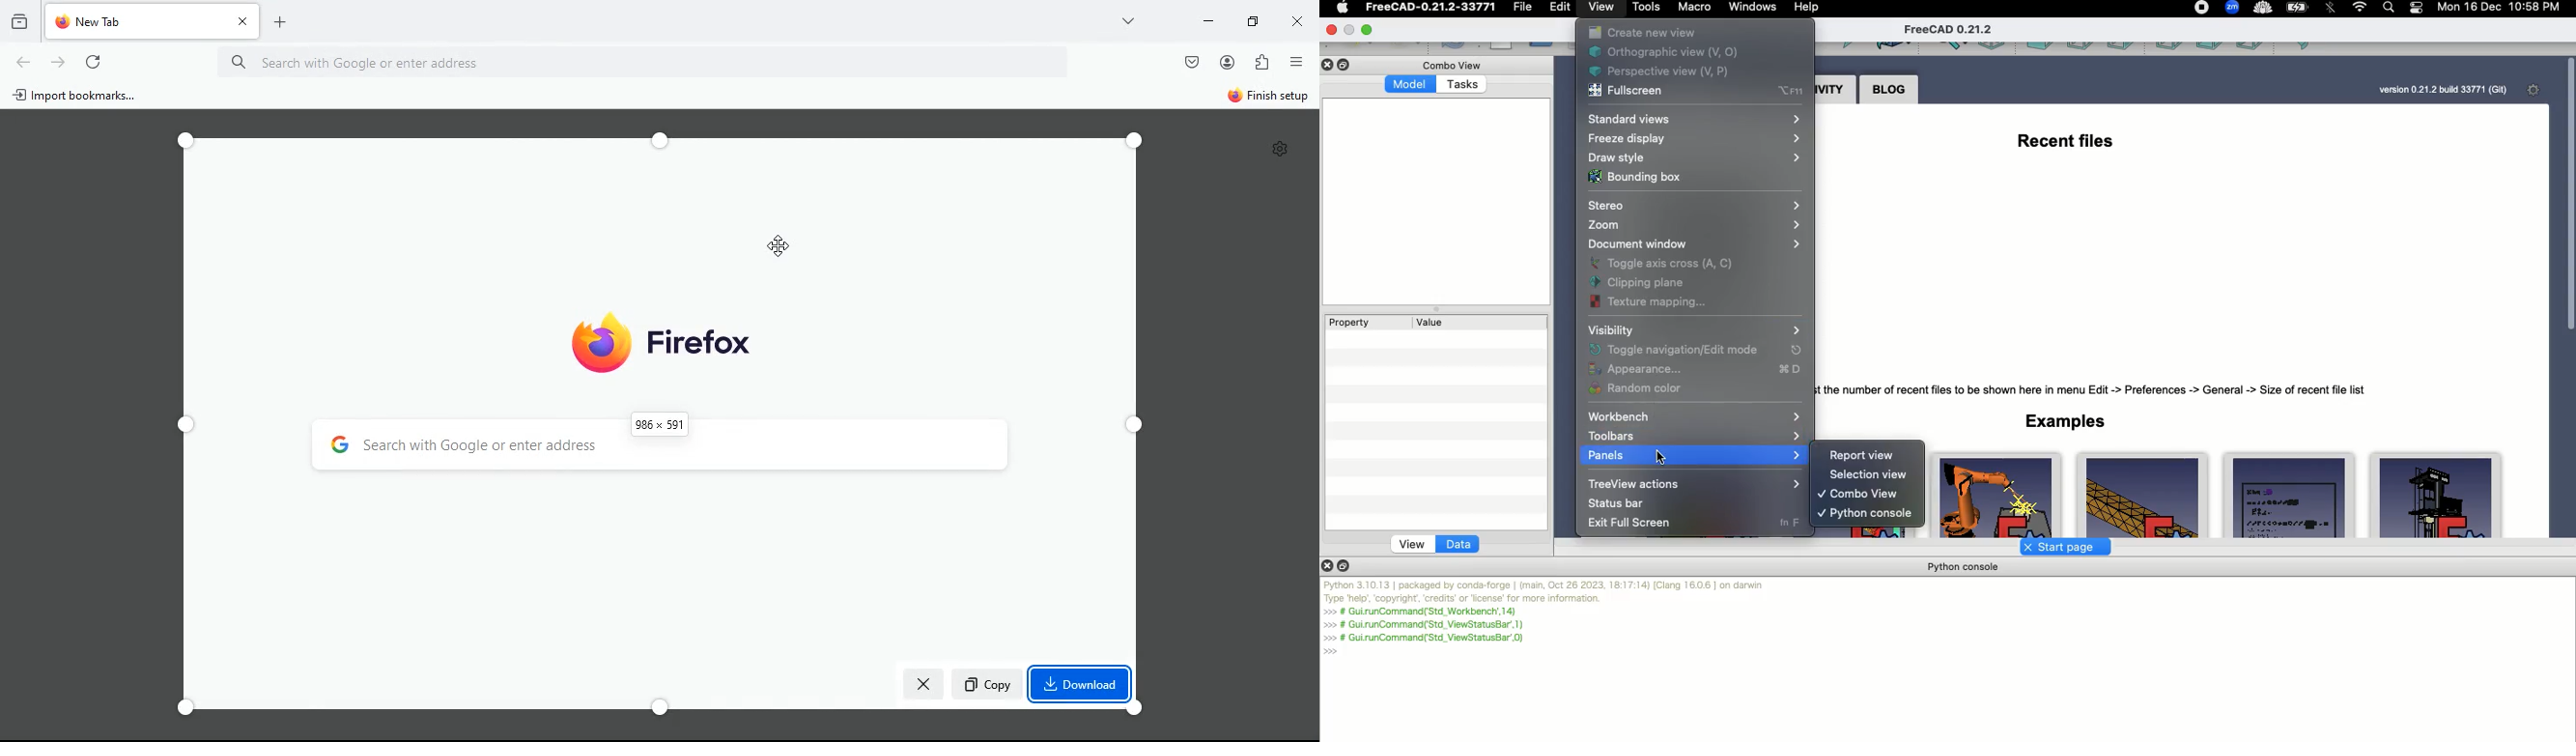 This screenshot has height=756, width=2576. What do you see at coordinates (1411, 84) in the screenshot?
I see `Model` at bounding box center [1411, 84].